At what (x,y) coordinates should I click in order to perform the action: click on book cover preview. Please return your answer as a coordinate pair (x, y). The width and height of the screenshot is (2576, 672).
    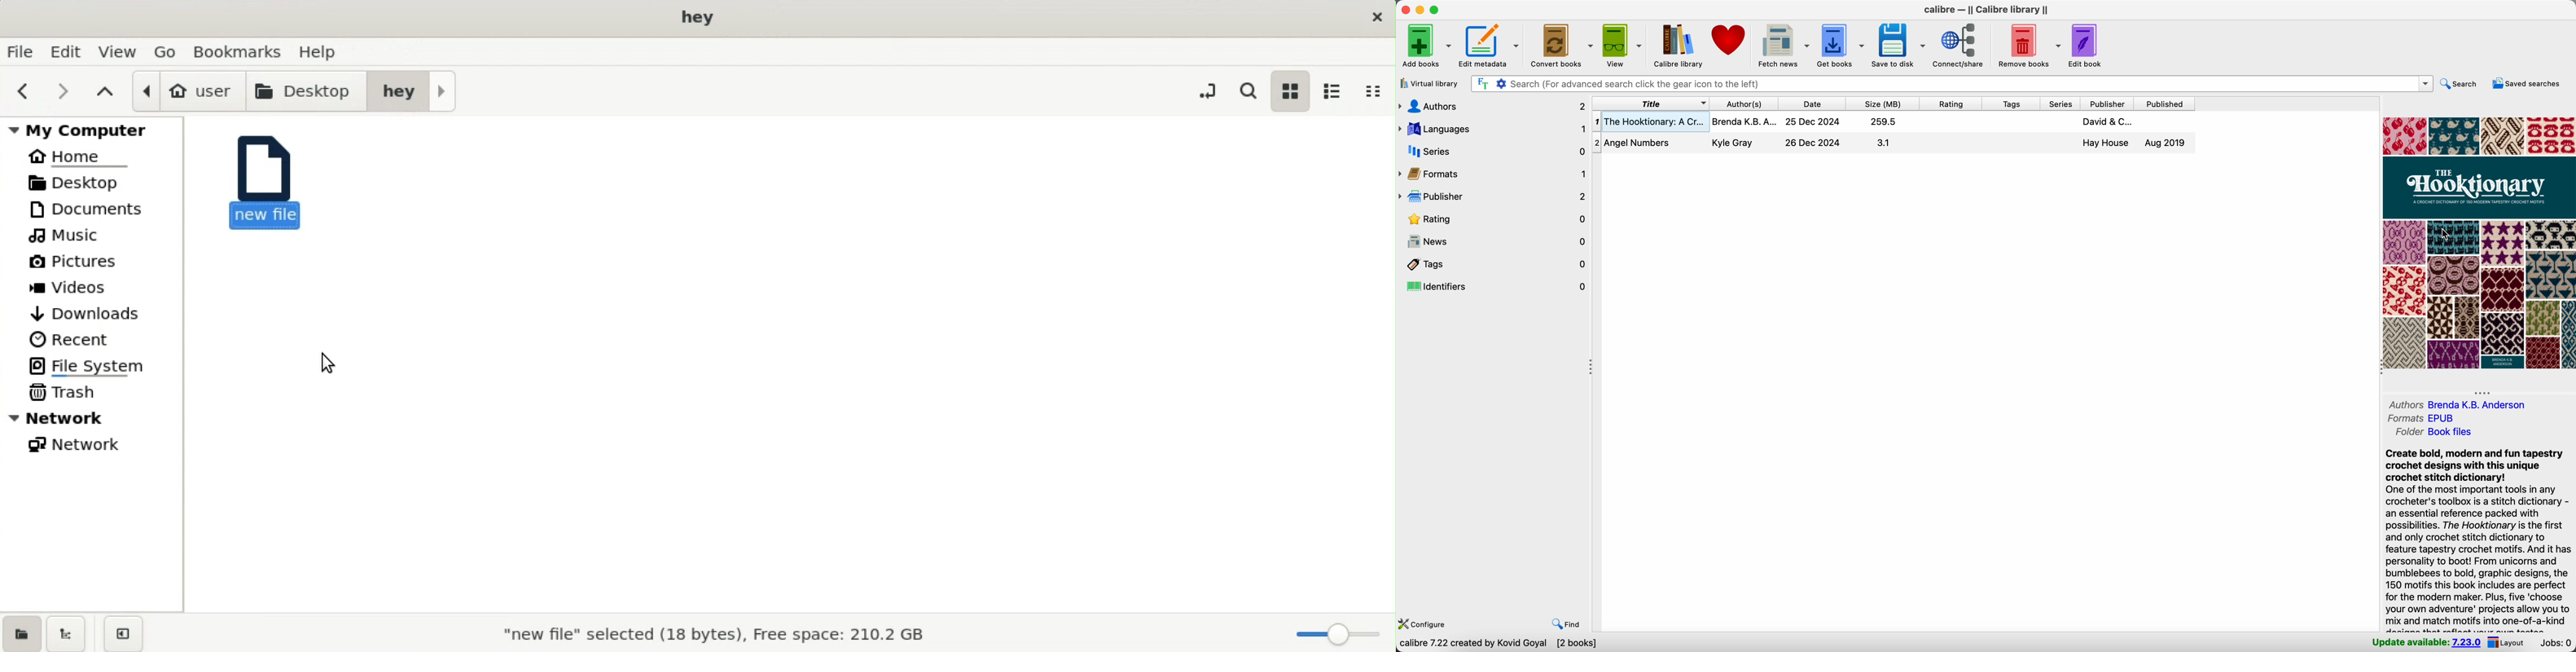
    Looking at the image, I should click on (2478, 242).